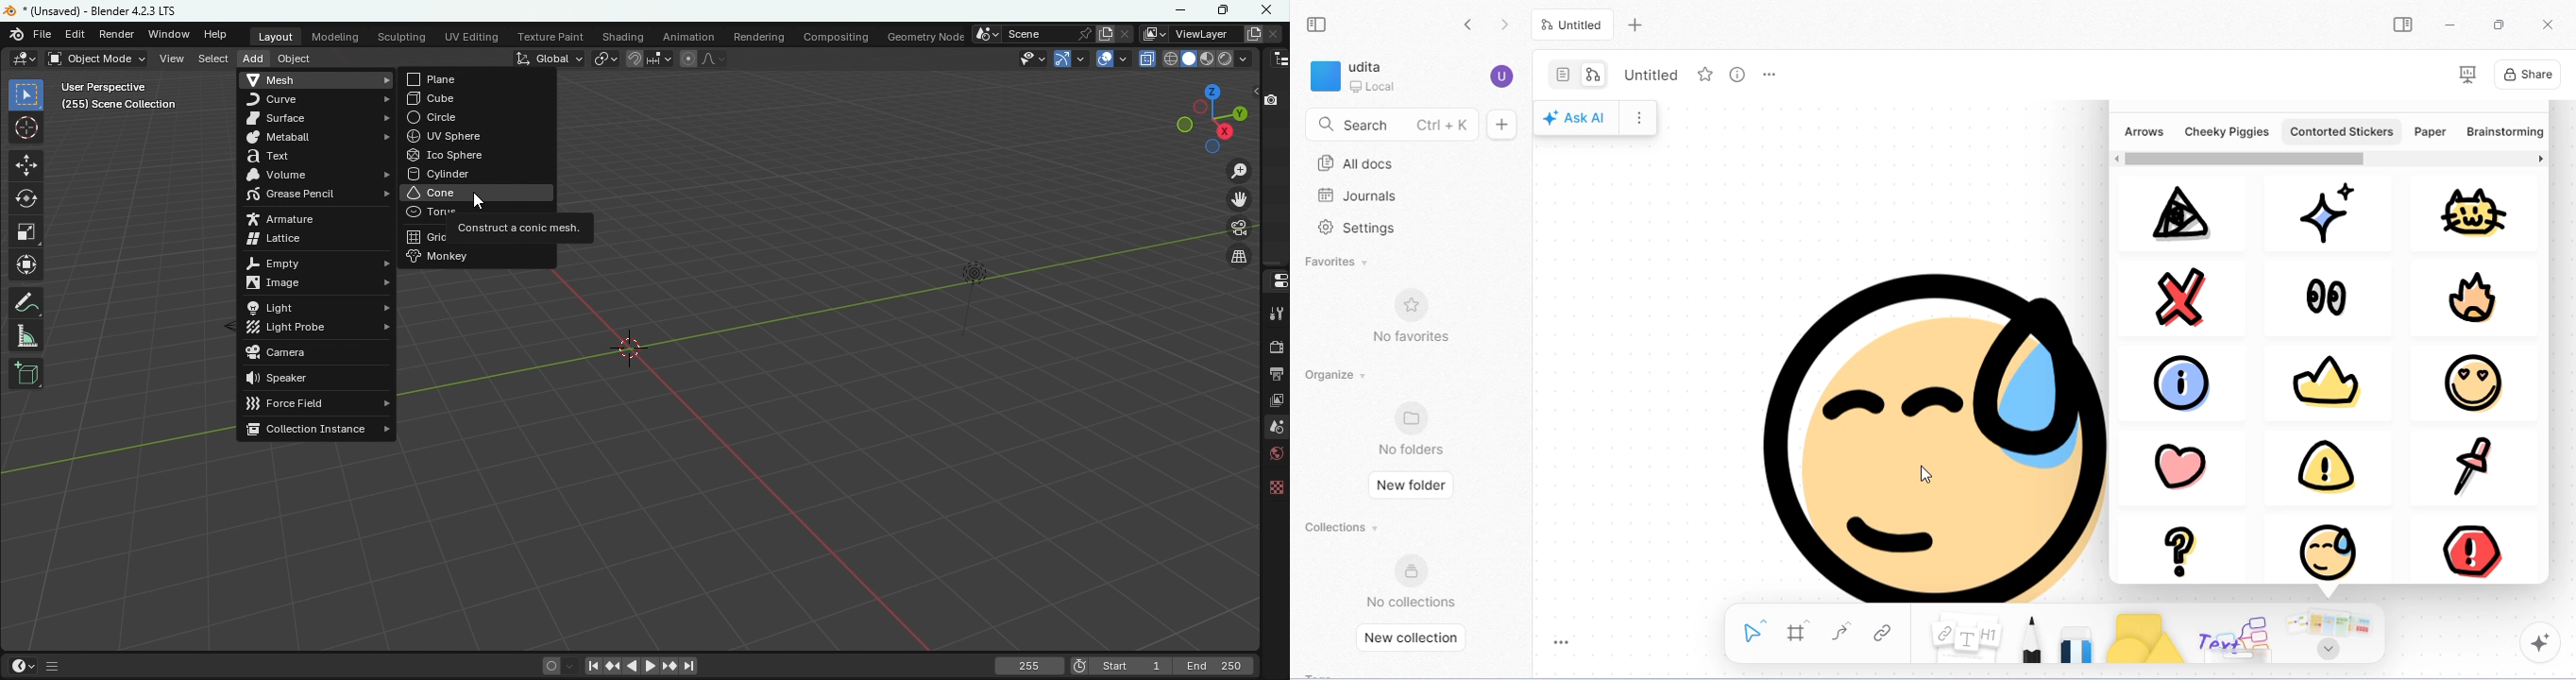 The width and height of the screenshot is (2576, 700). I want to click on View, so click(173, 60).